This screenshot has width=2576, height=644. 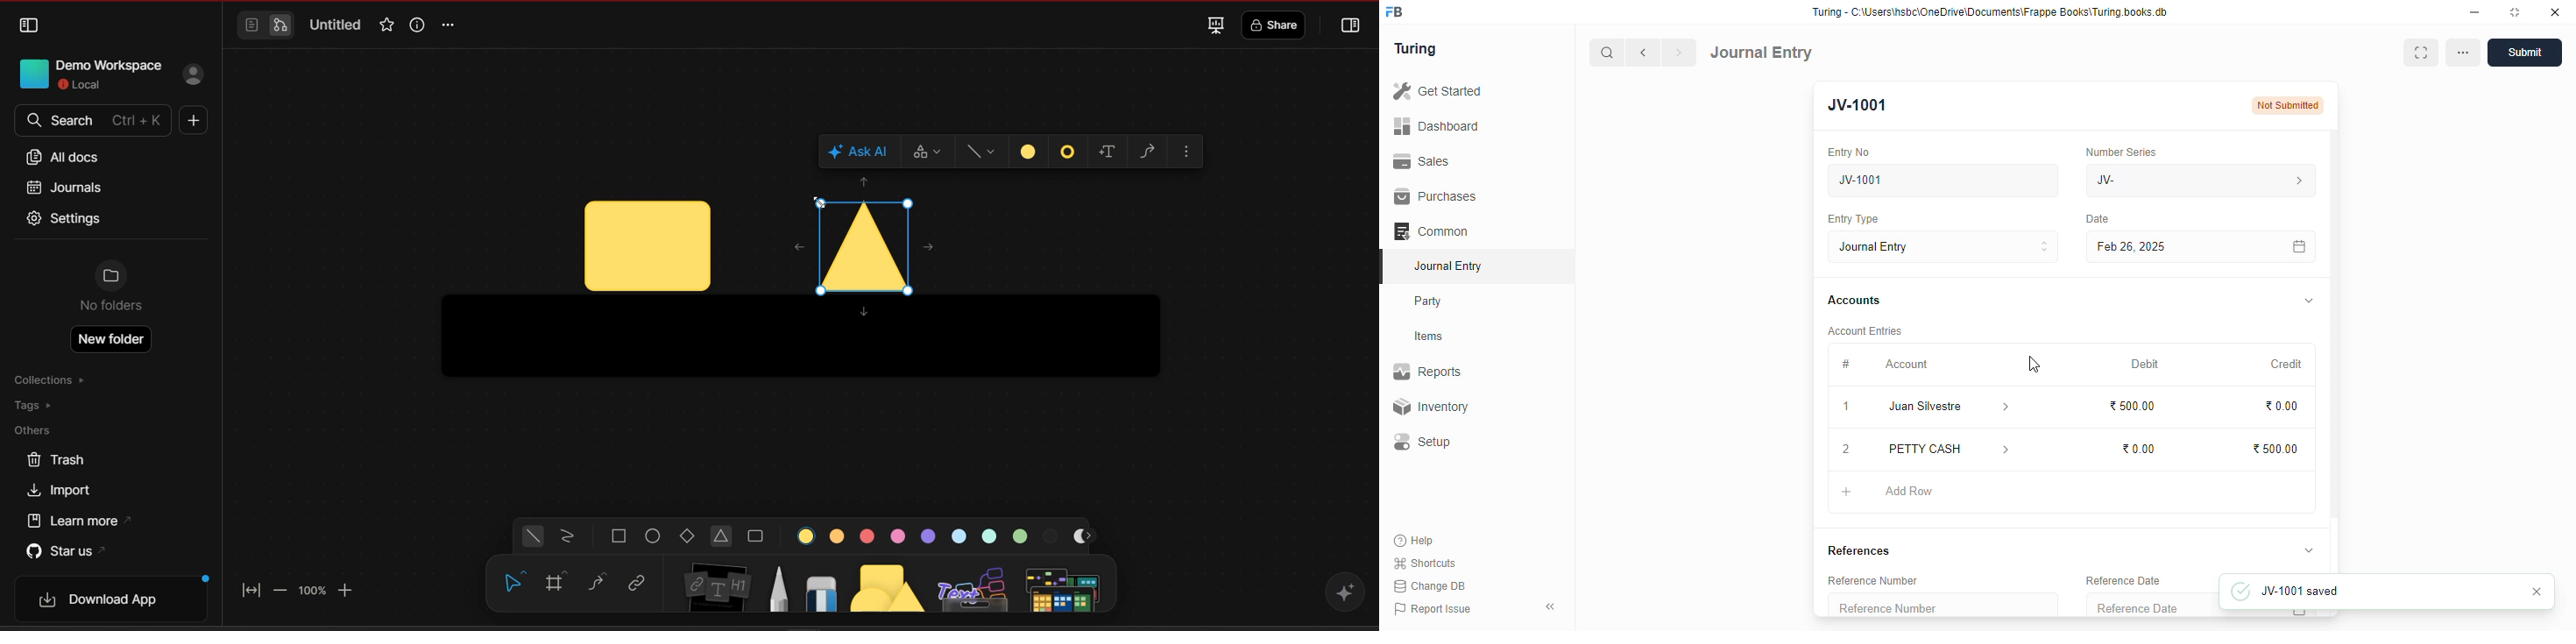 What do you see at coordinates (348, 590) in the screenshot?
I see `zoom in` at bounding box center [348, 590].